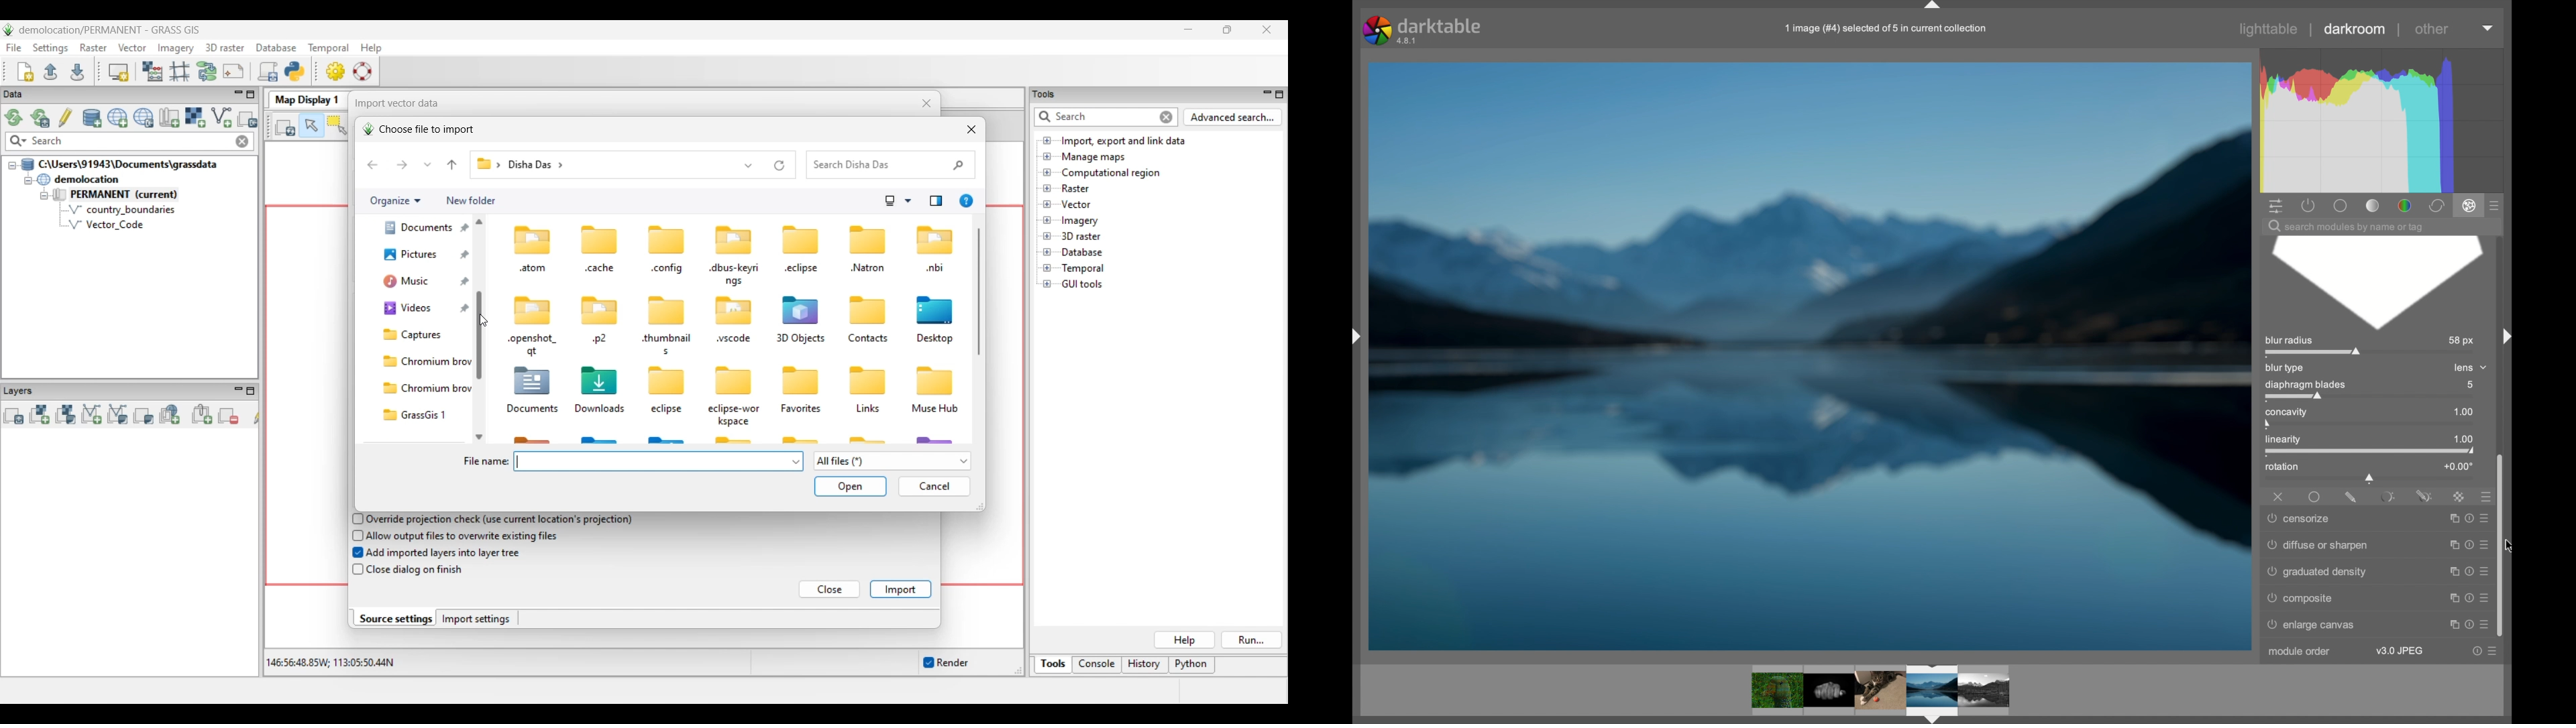  What do you see at coordinates (2275, 205) in the screenshot?
I see `show quick access  panel` at bounding box center [2275, 205].